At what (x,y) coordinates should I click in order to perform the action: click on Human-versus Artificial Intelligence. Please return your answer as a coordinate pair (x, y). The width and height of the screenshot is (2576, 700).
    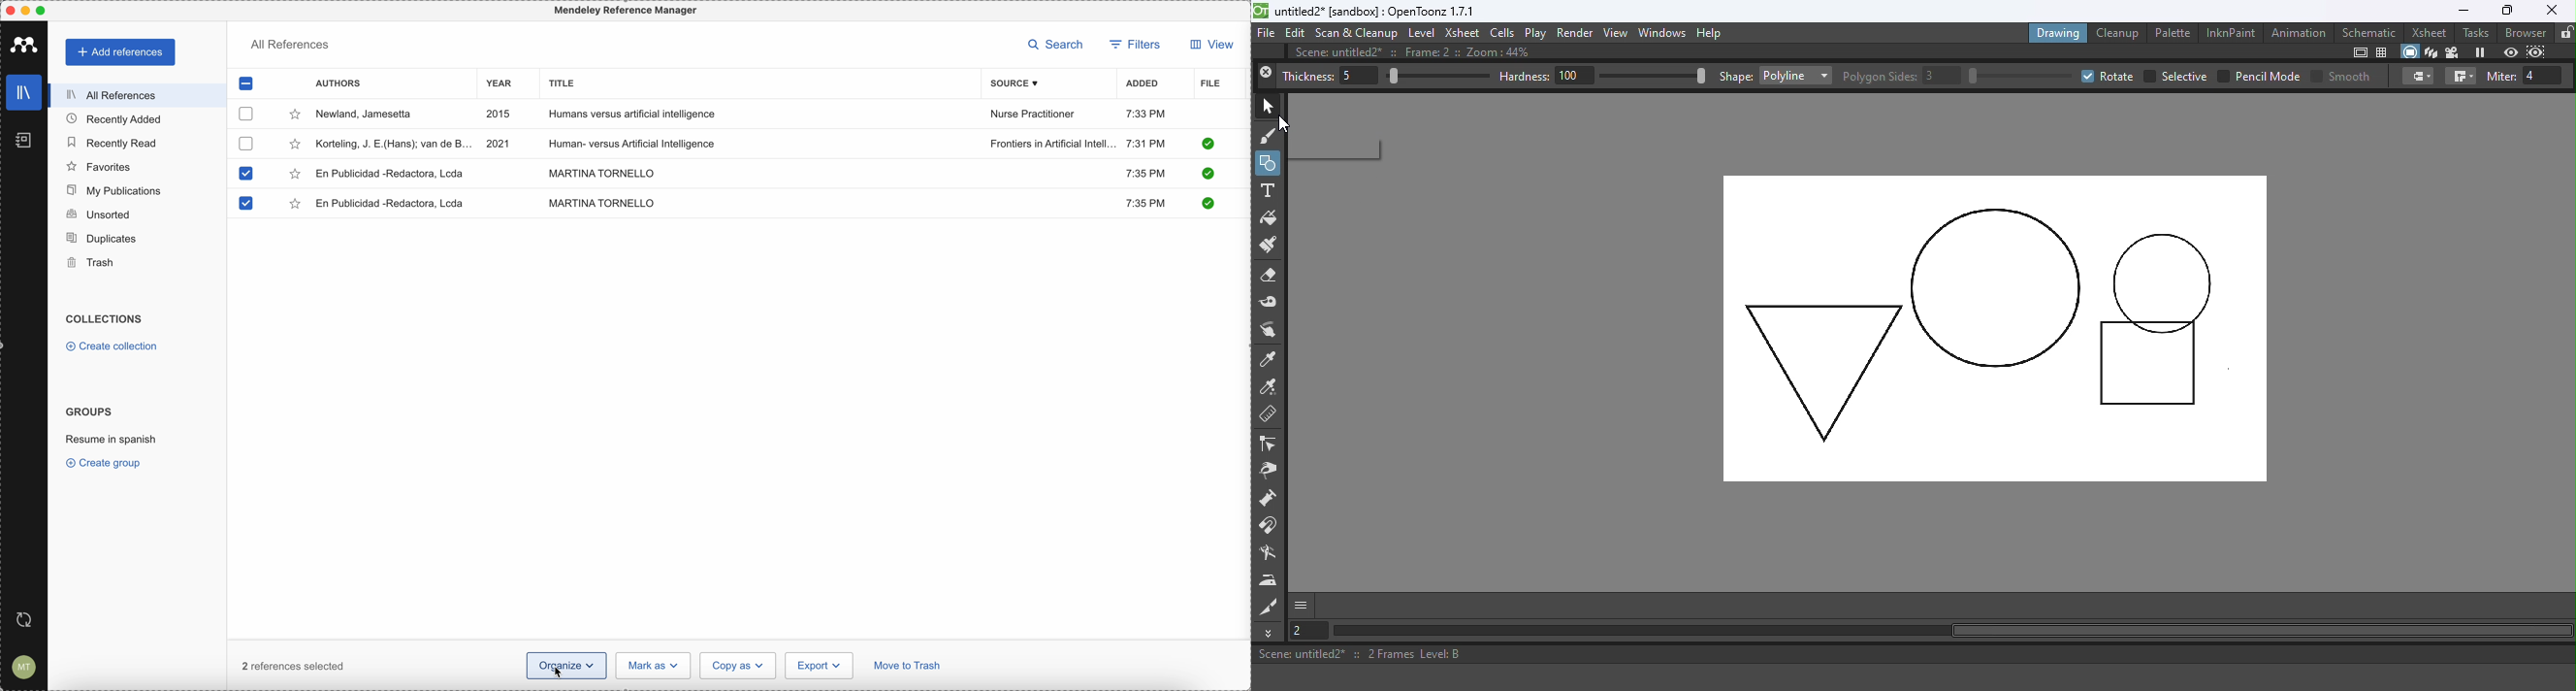
    Looking at the image, I should click on (641, 142).